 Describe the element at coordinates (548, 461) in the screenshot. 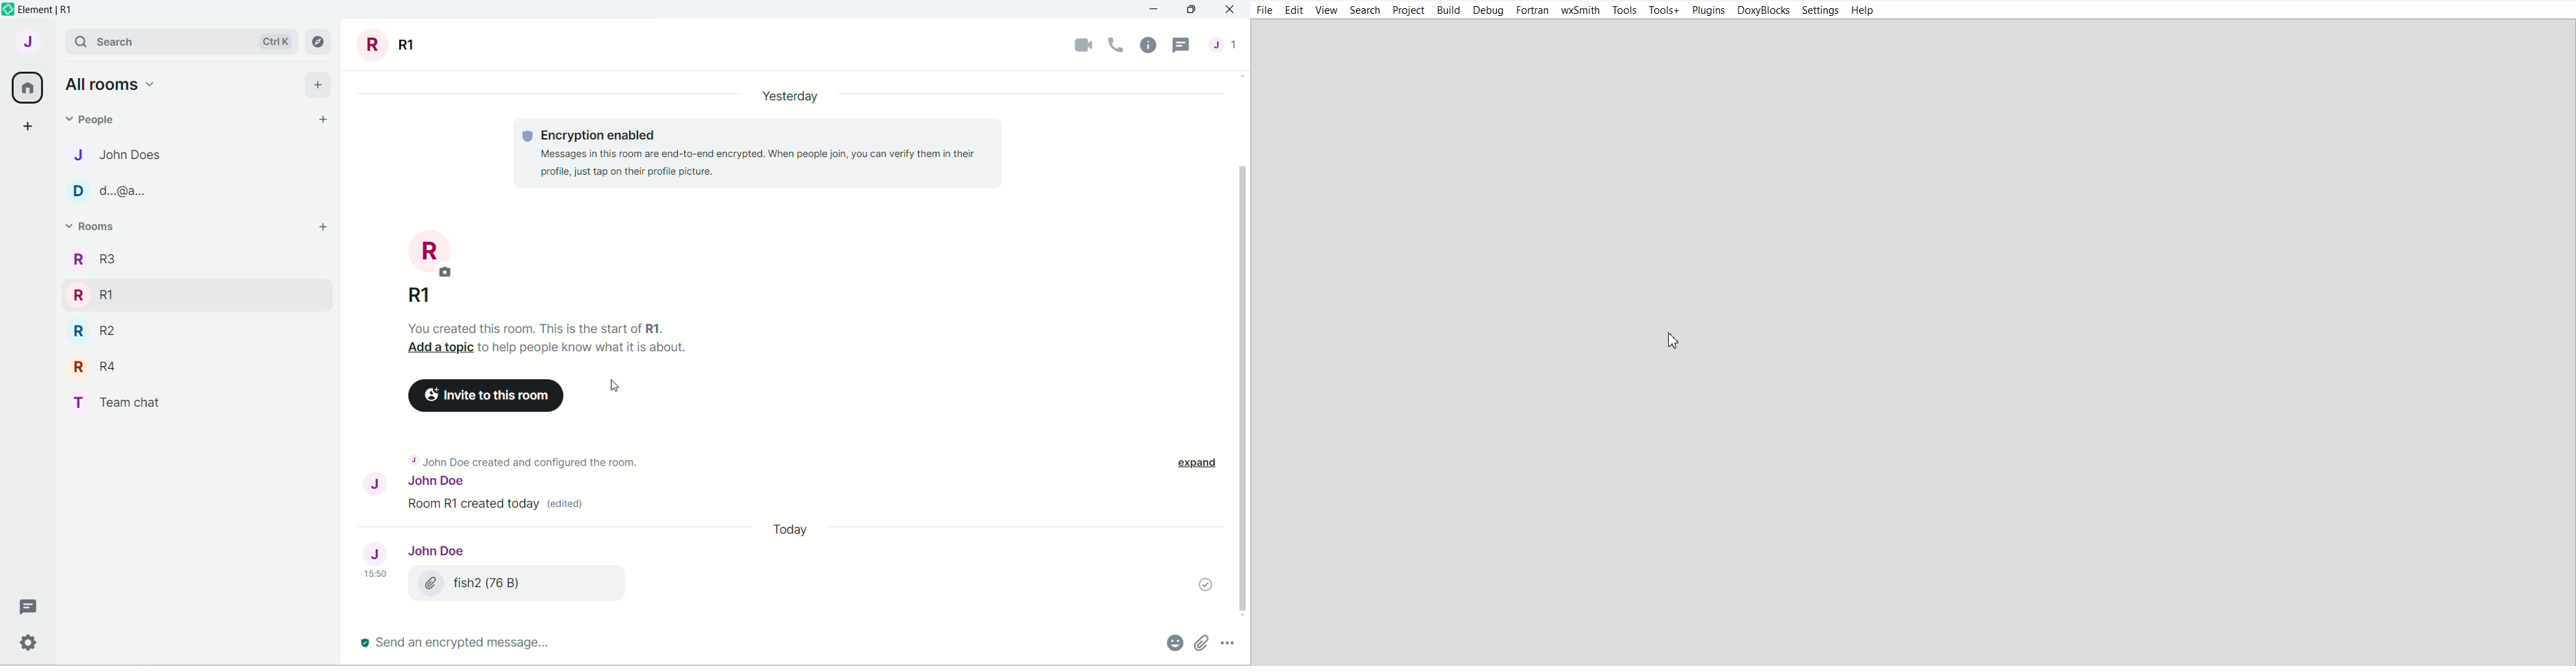

I see `+ John Doe created and configured the room.` at that location.